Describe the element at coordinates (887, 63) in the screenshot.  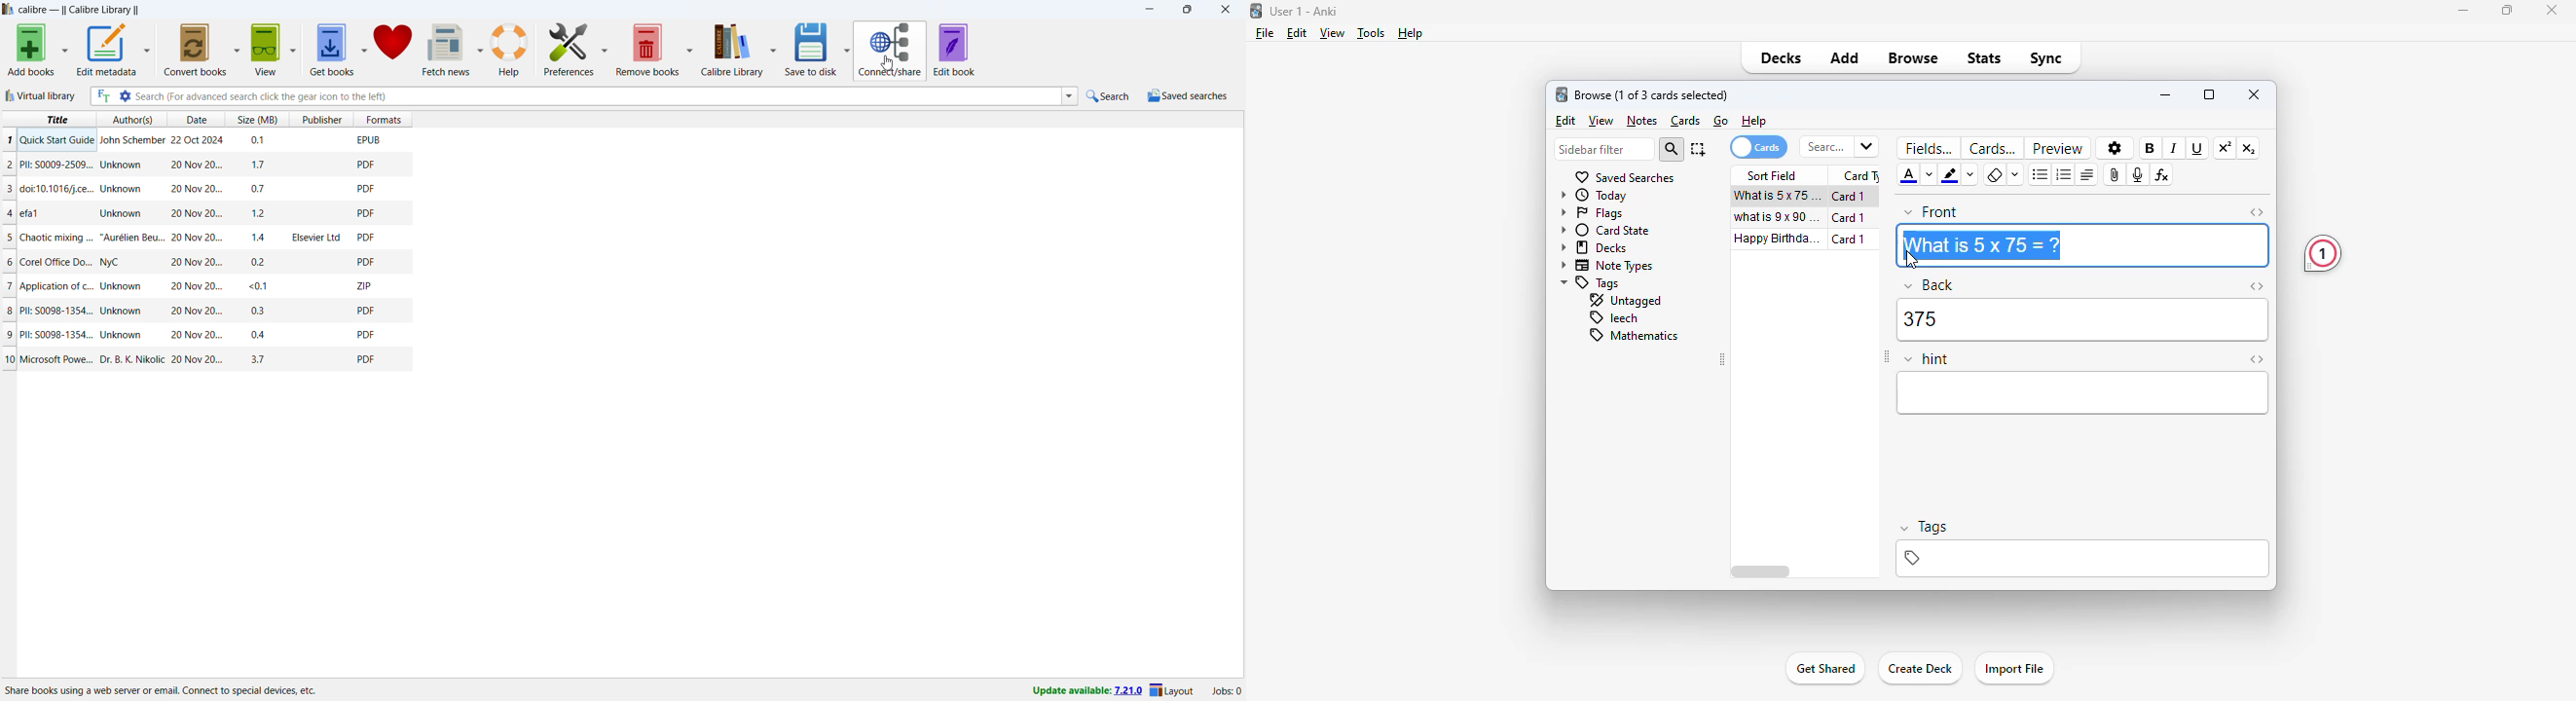
I see `cursor` at that location.